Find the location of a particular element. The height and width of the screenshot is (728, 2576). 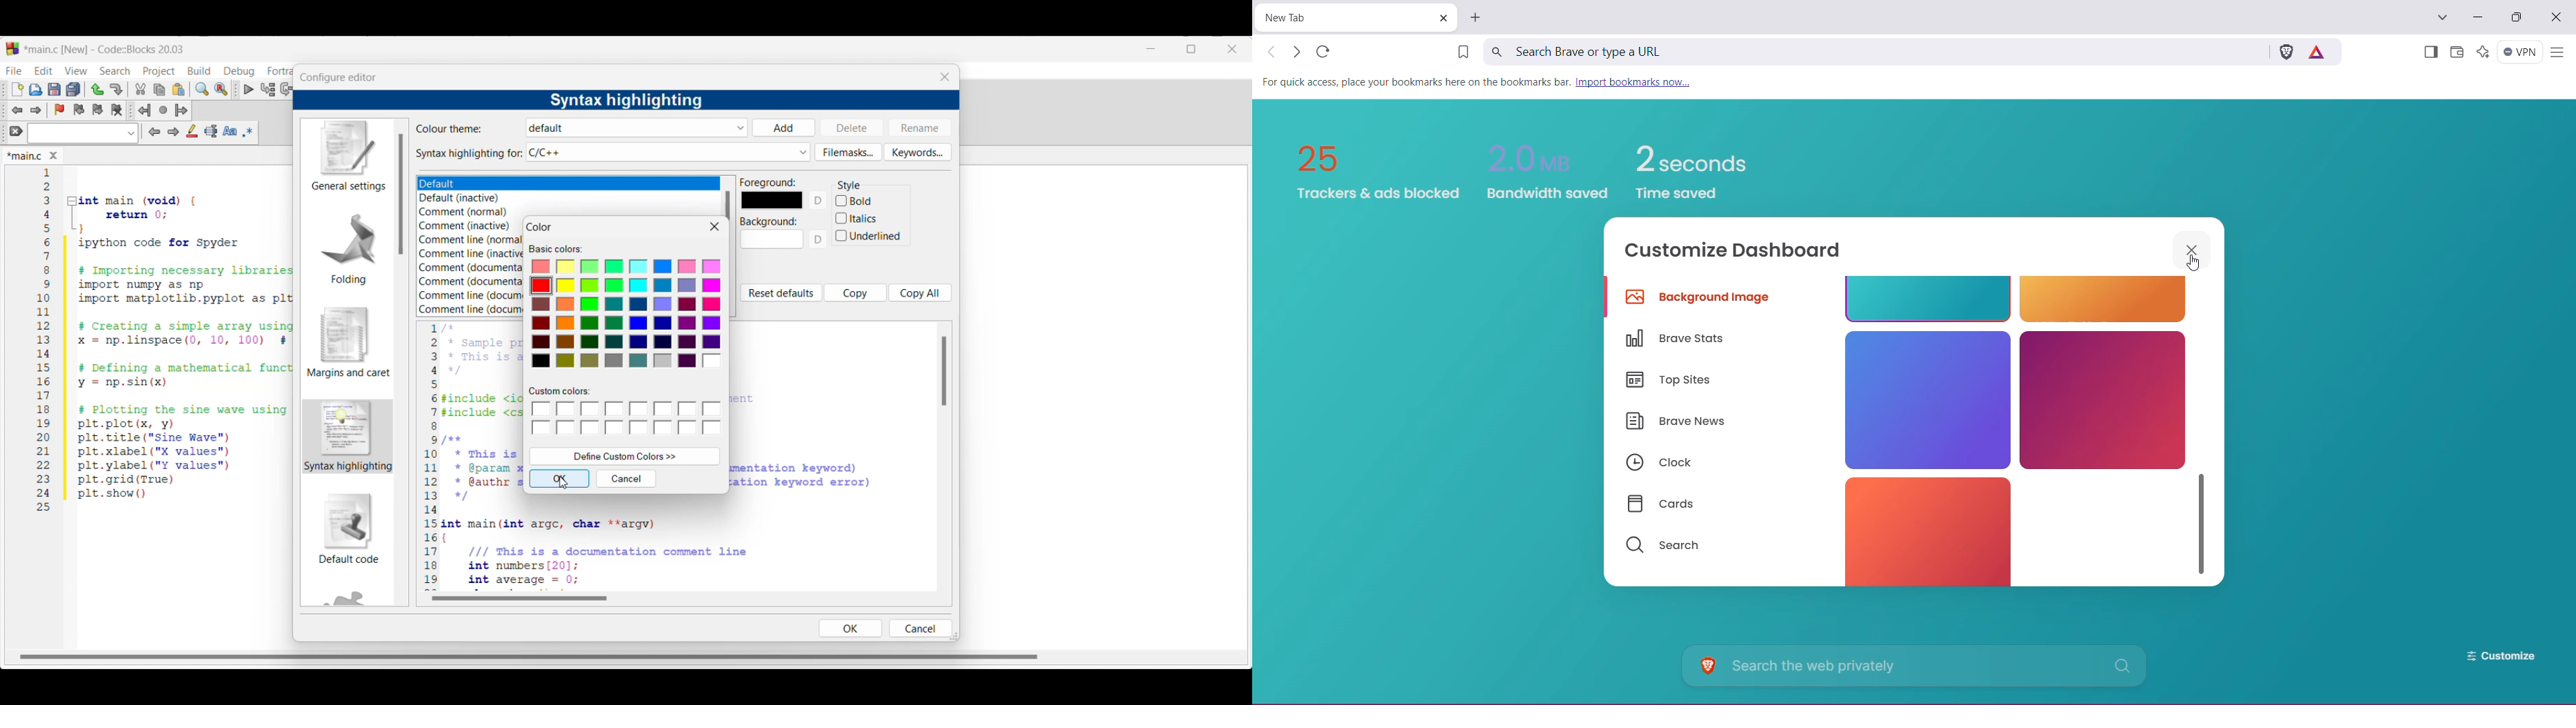

Comment line (normal) is located at coordinates (473, 240).